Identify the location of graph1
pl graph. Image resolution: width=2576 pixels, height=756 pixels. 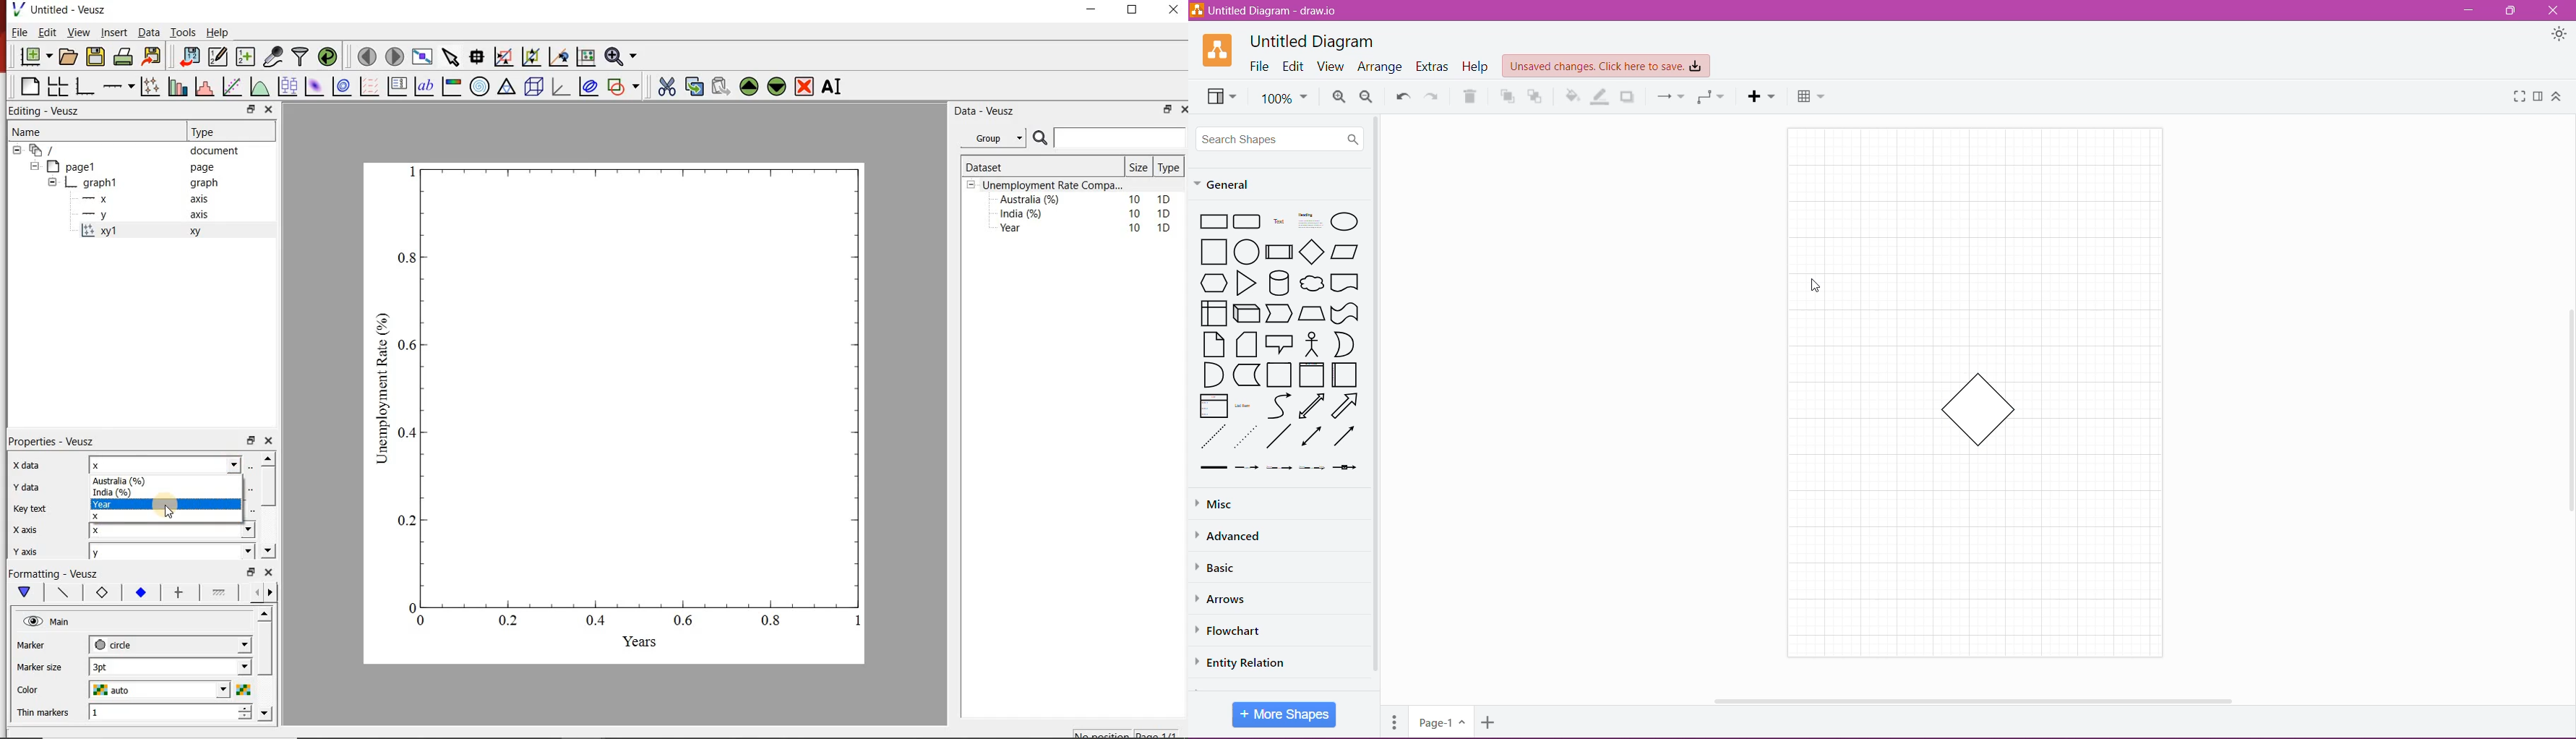
(146, 183).